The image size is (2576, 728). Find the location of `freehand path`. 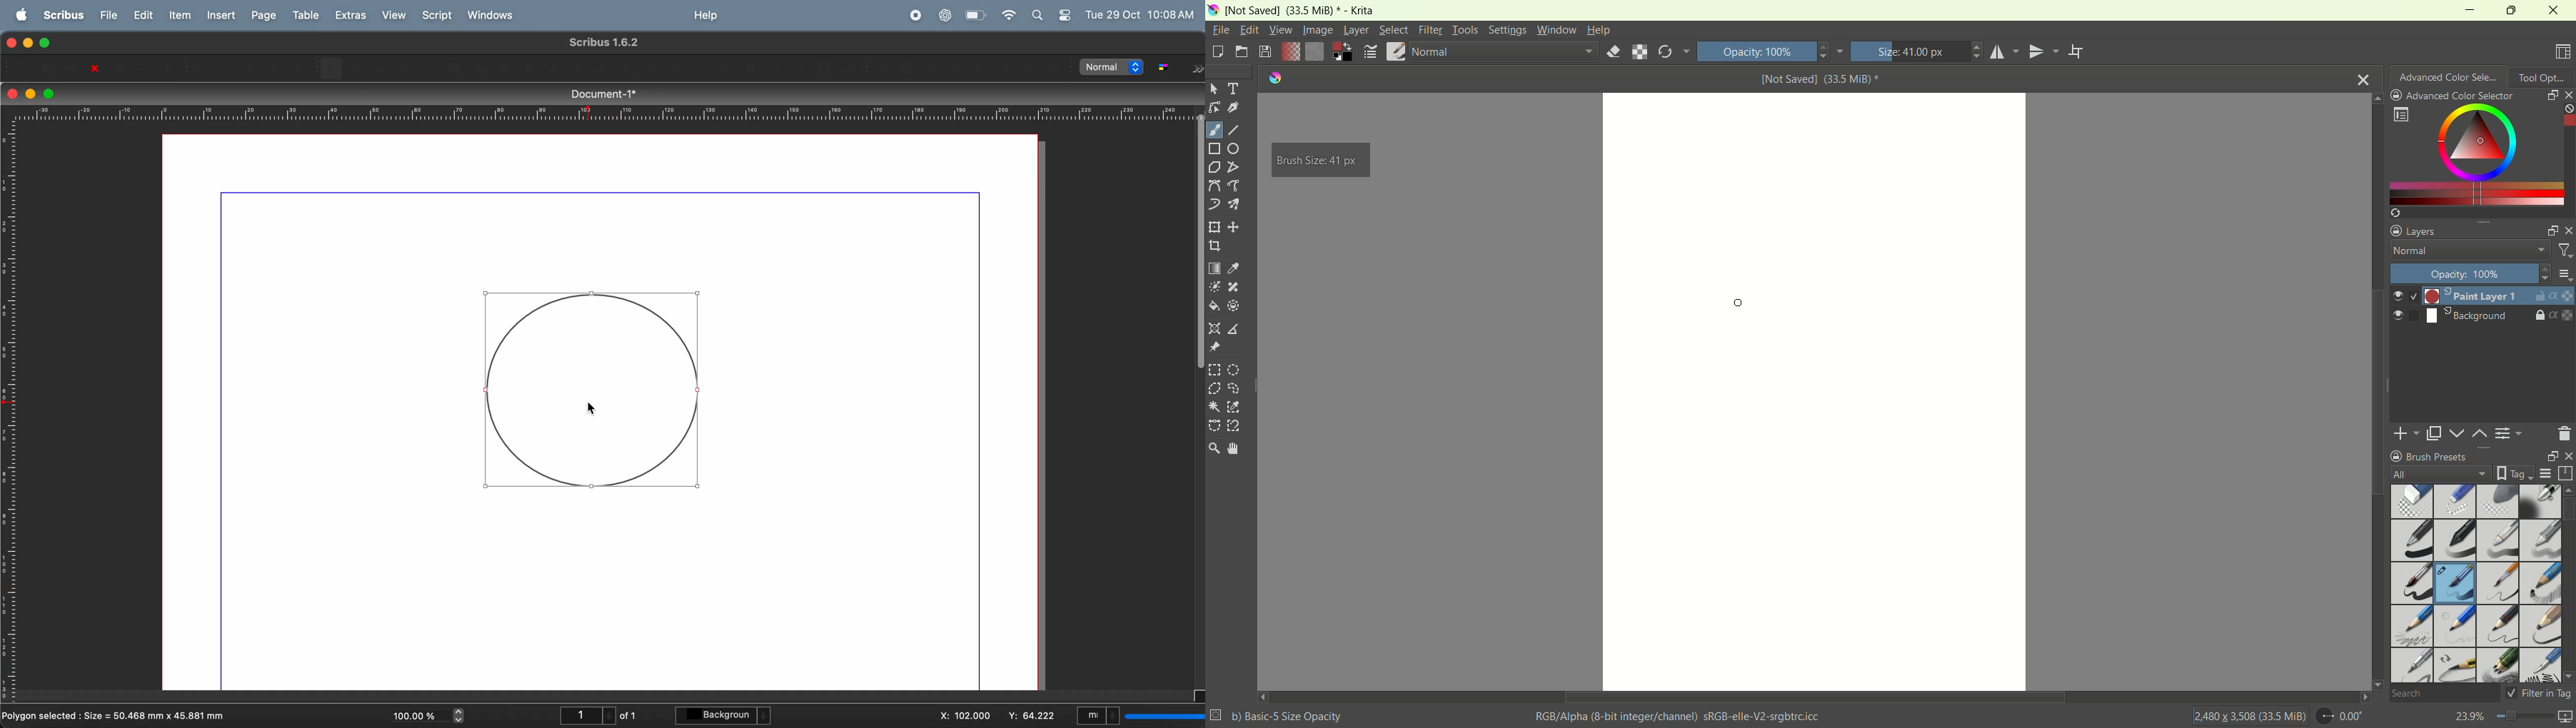

freehand path is located at coordinates (1236, 186).